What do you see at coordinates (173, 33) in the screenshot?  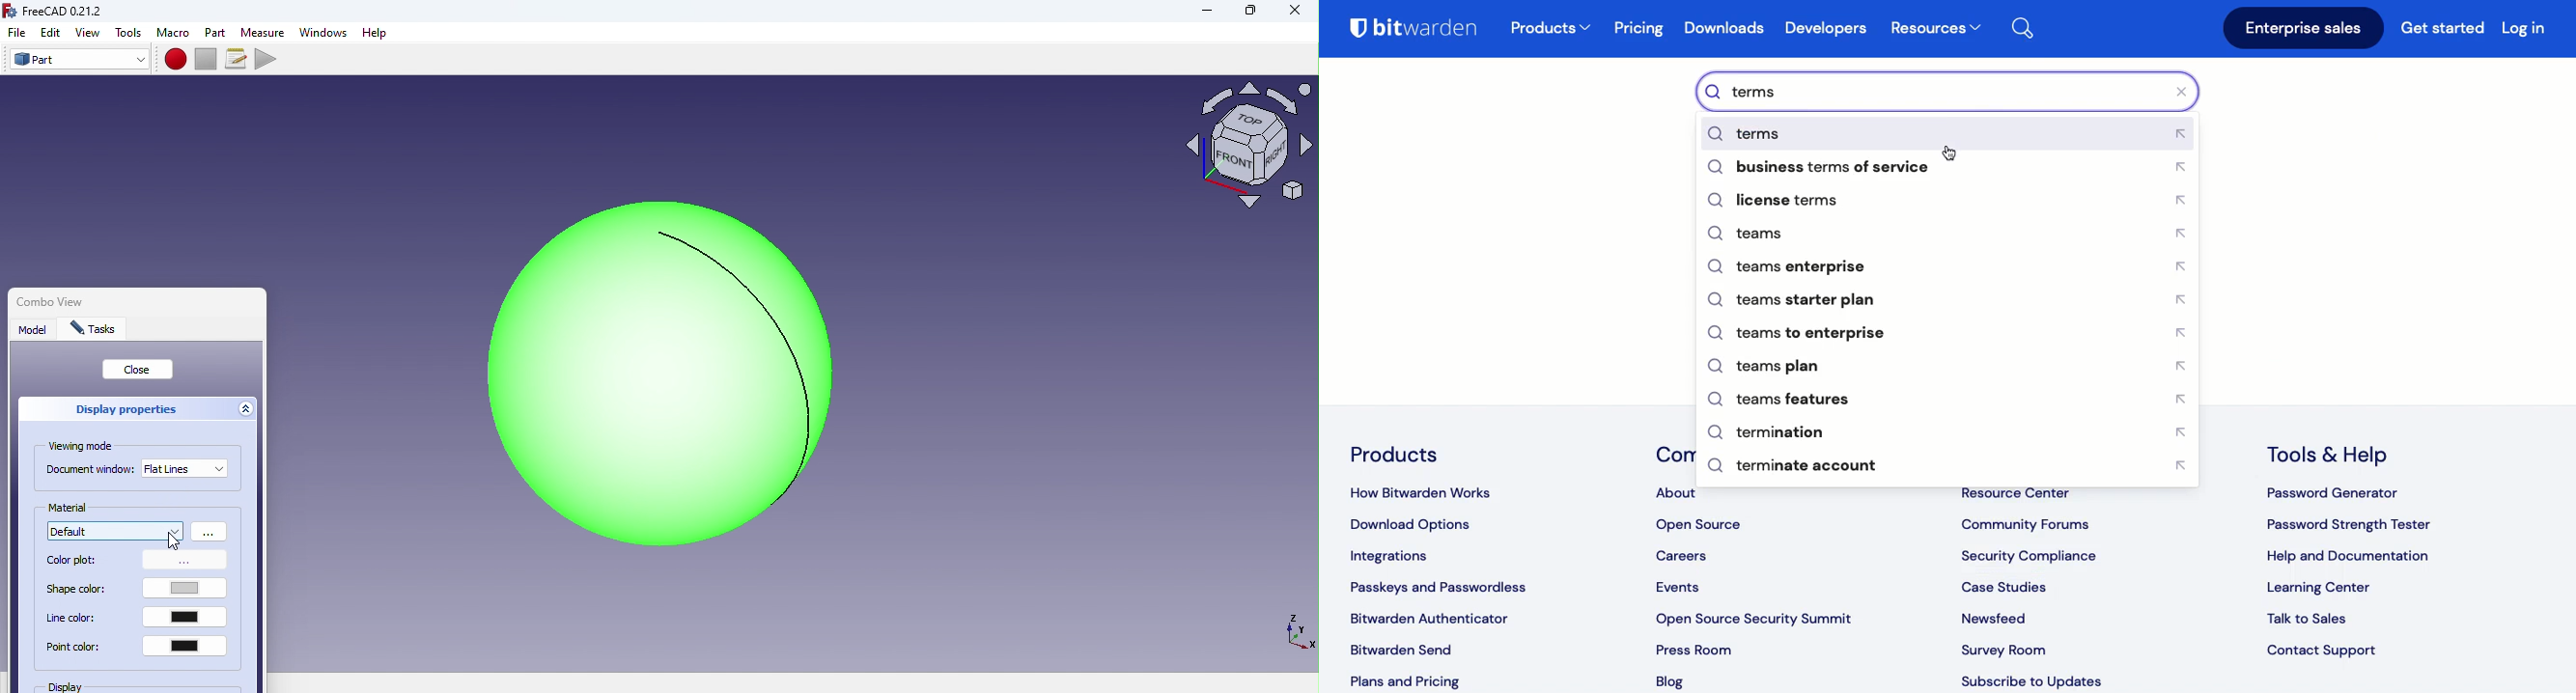 I see `Macro` at bounding box center [173, 33].